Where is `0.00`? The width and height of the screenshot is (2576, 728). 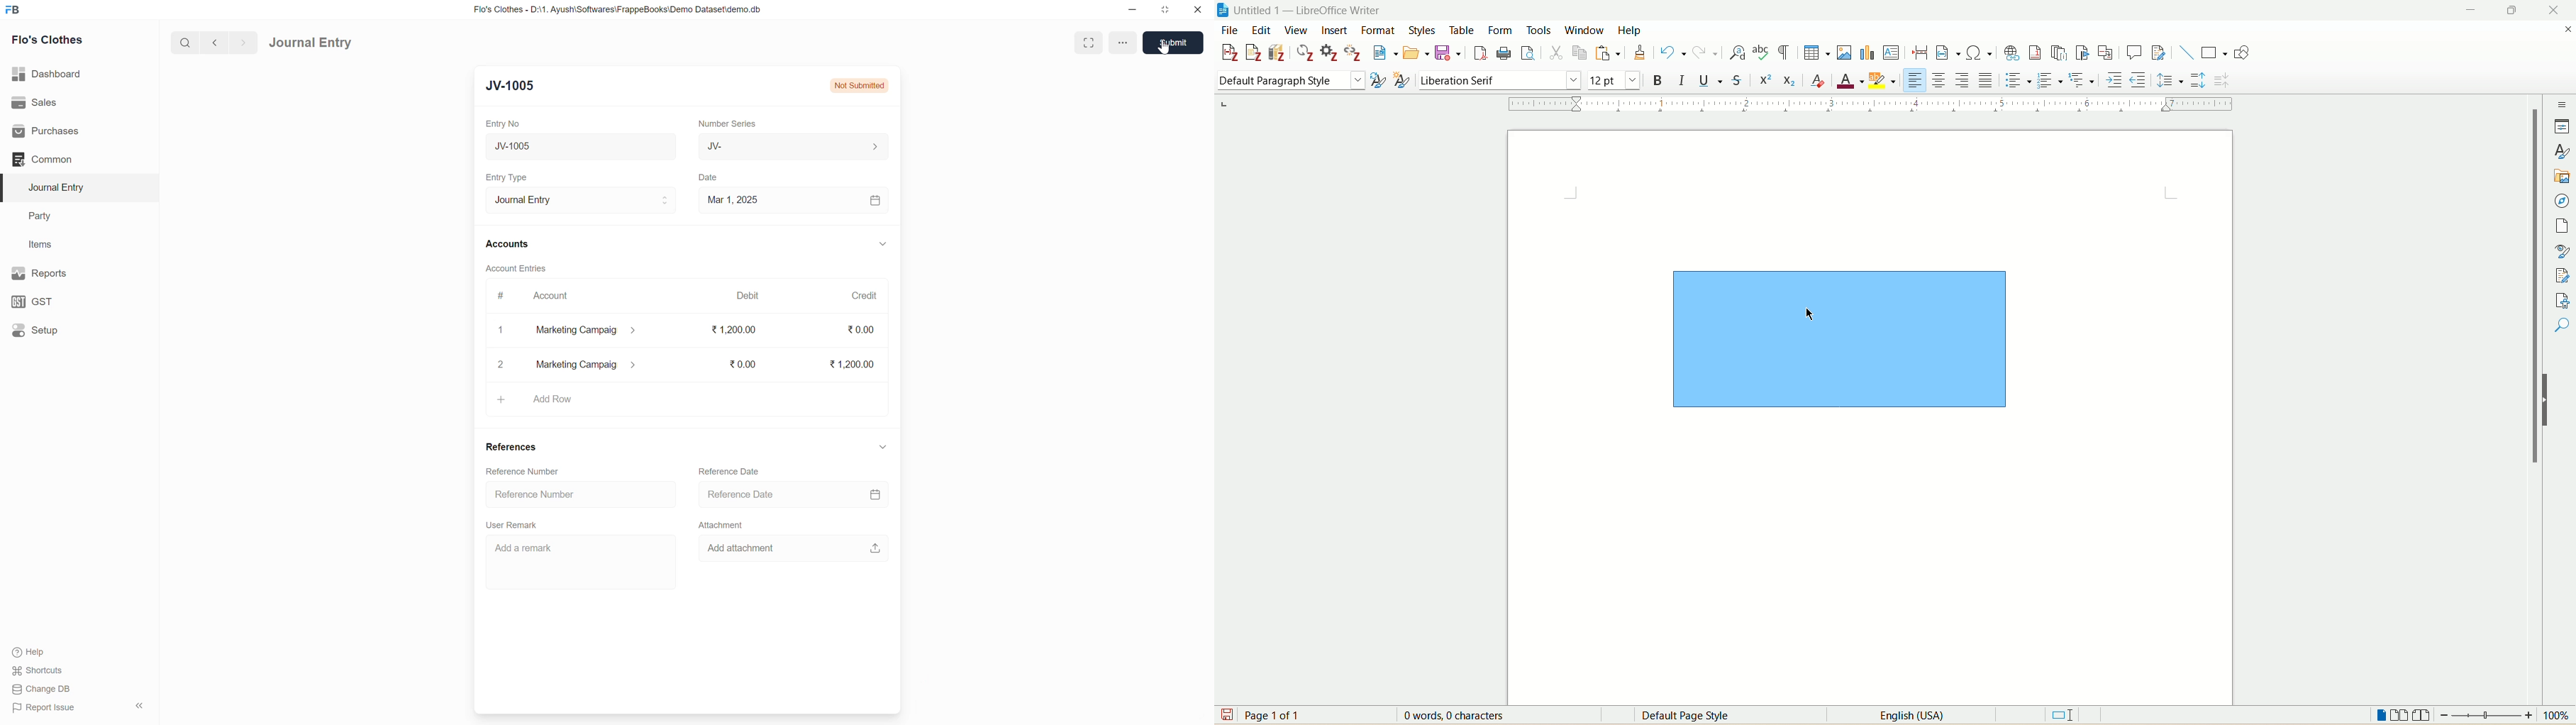 0.00 is located at coordinates (741, 363).